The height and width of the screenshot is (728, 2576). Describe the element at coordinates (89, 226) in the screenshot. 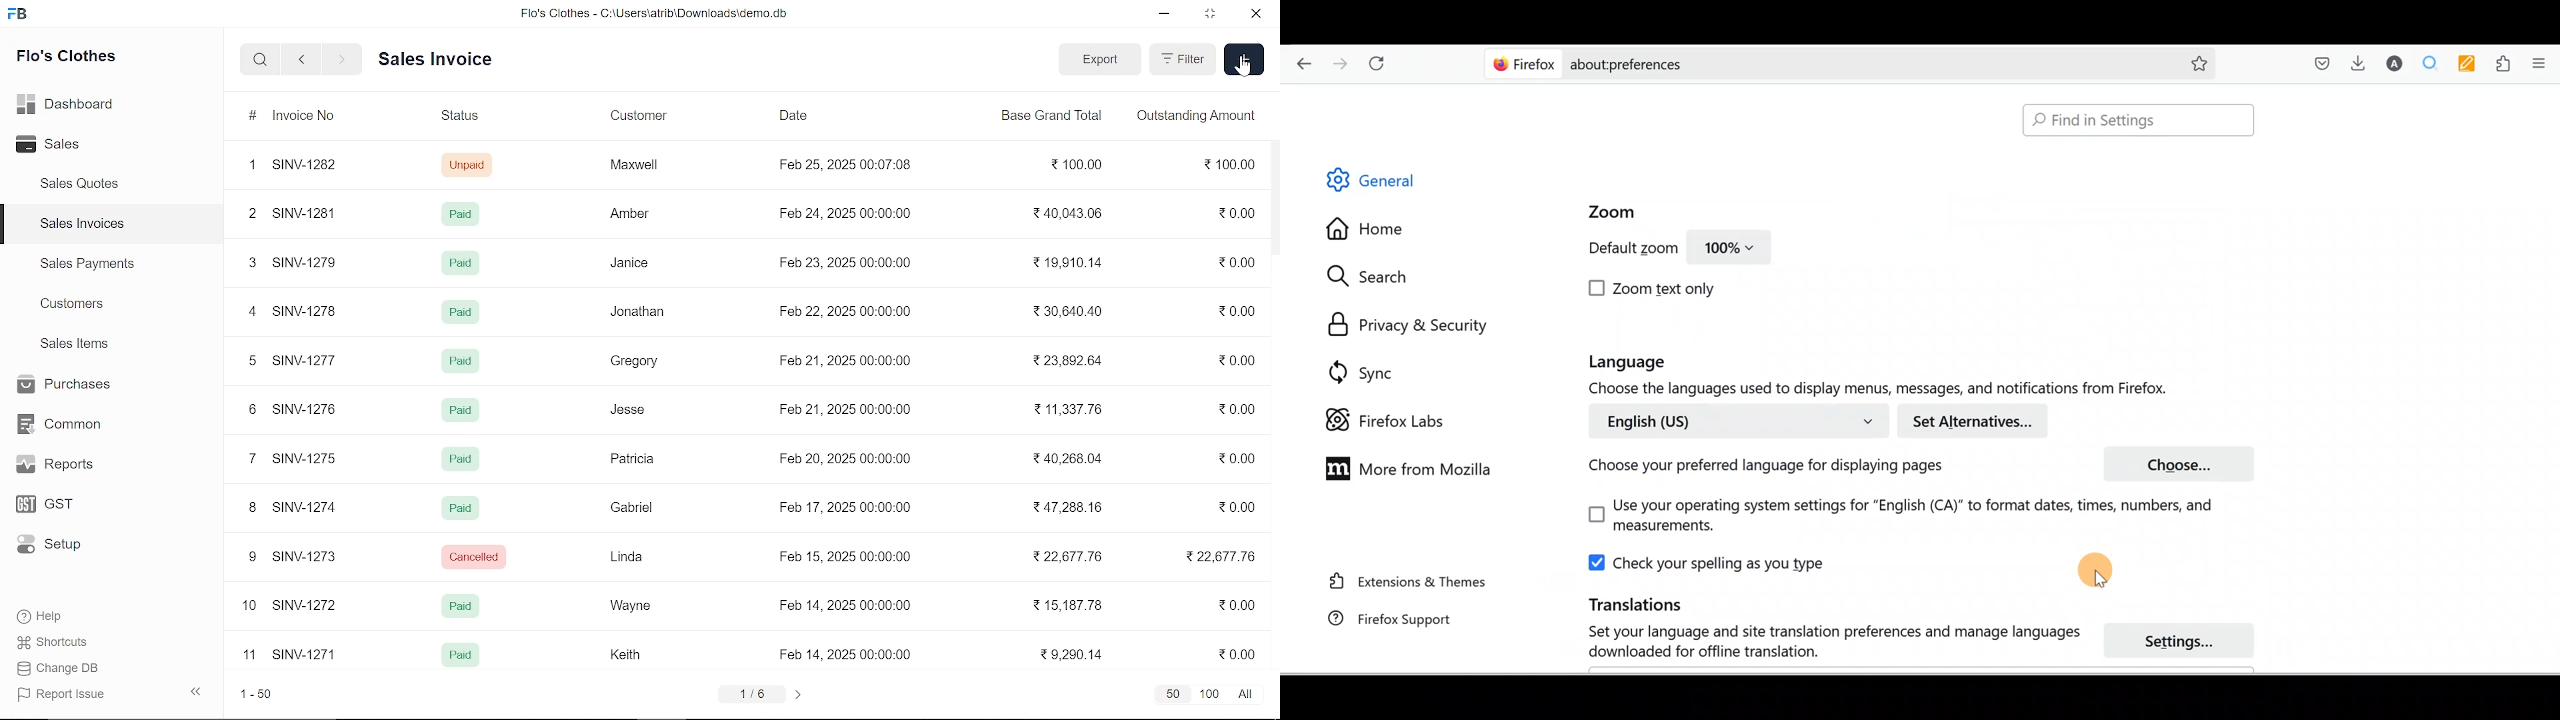

I see `Sales Invoices` at that location.